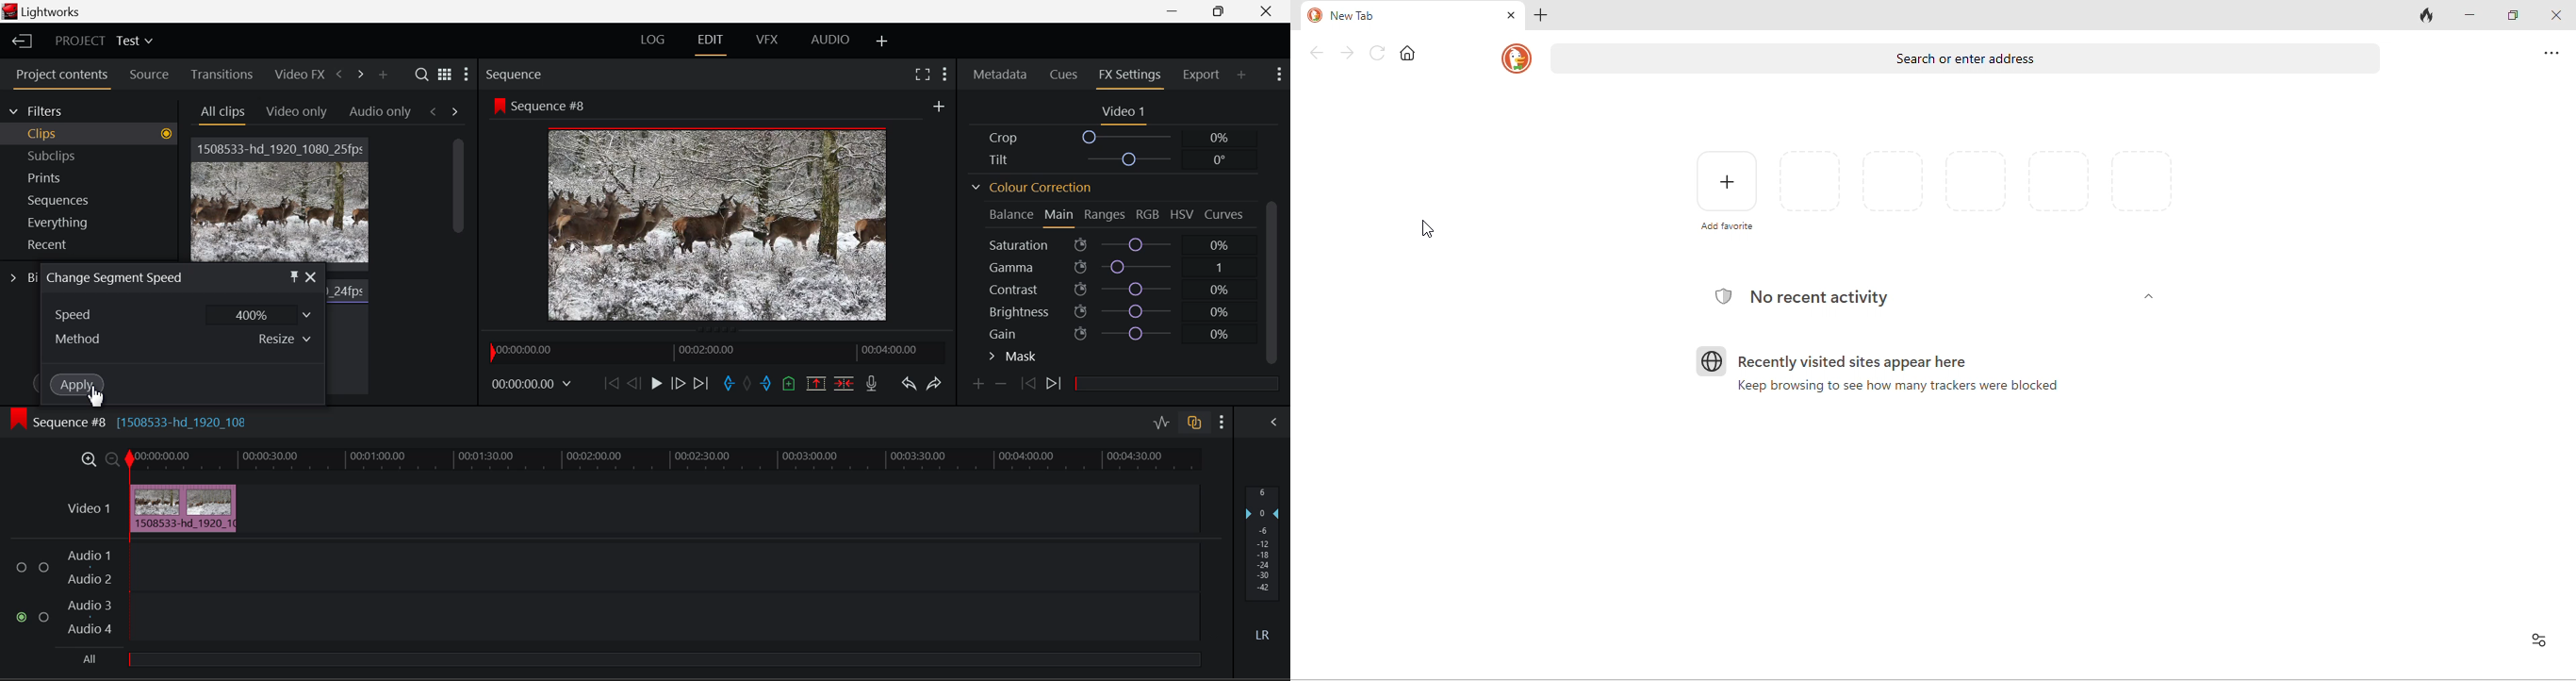 This screenshot has width=2576, height=700. What do you see at coordinates (882, 39) in the screenshot?
I see `Add Layouts` at bounding box center [882, 39].